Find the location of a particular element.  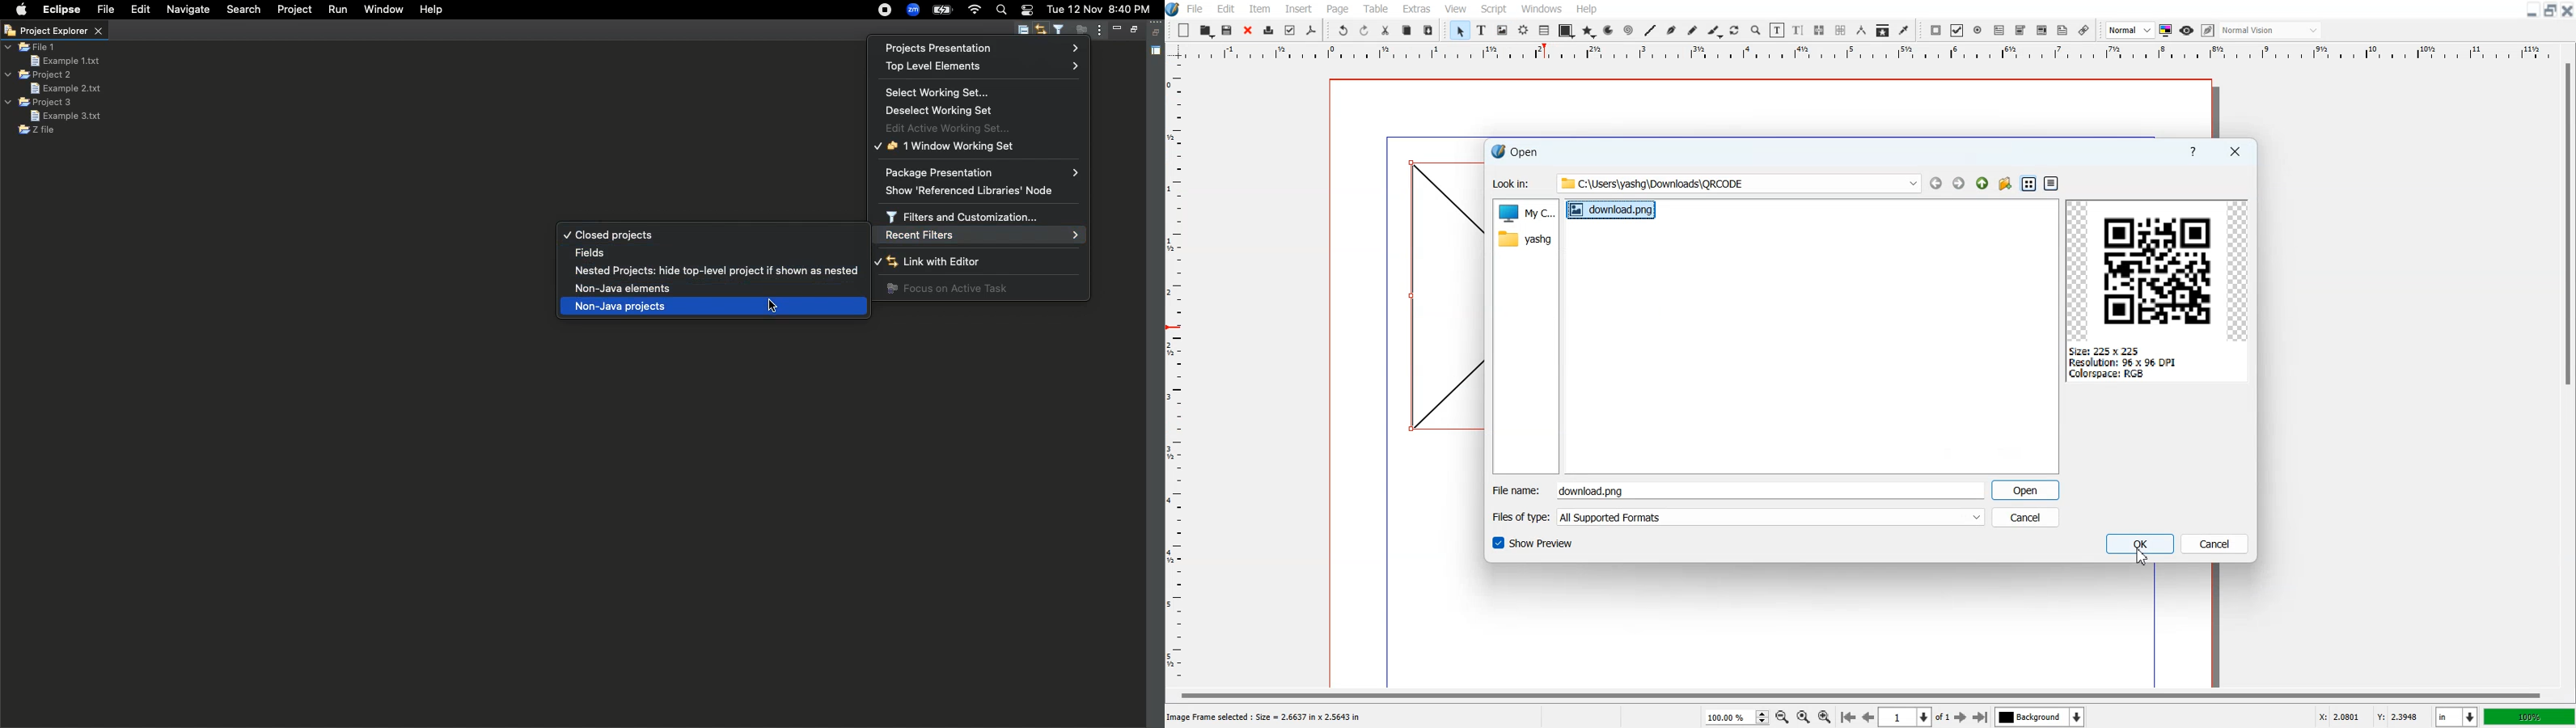

Table is located at coordinates (1544, 31).